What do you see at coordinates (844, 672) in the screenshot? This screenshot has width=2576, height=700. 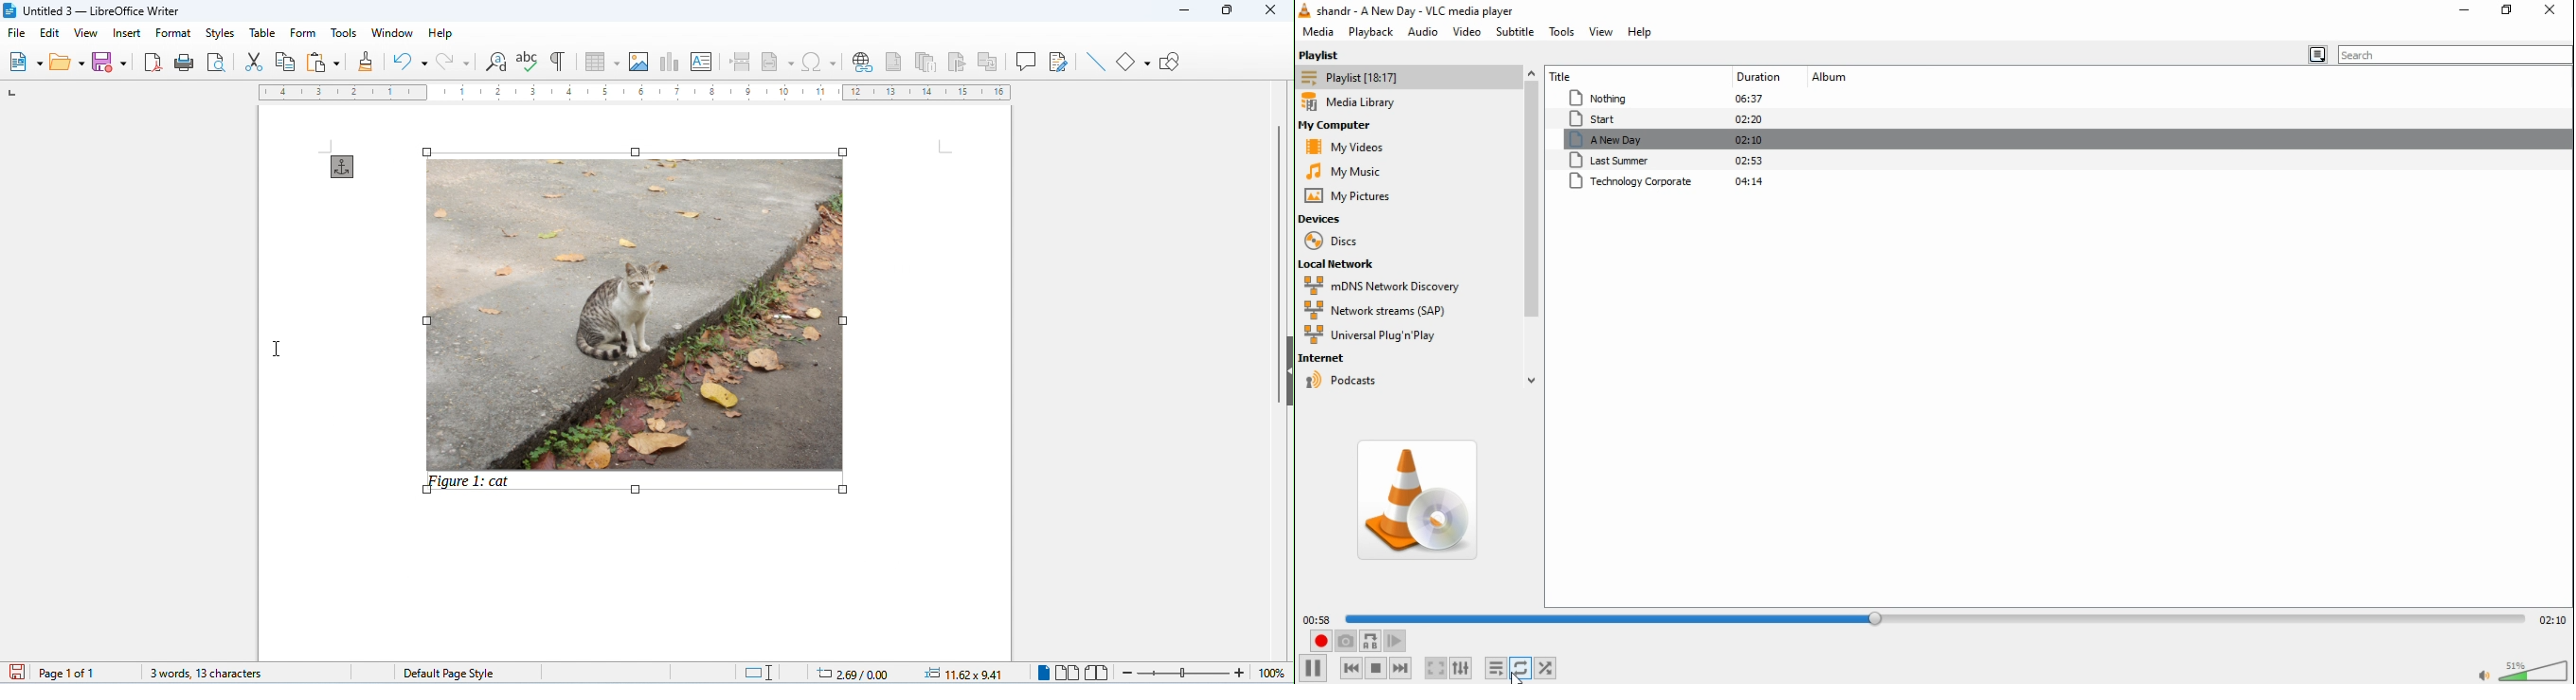 I see `cursor position` at bounding box center [844, 672].